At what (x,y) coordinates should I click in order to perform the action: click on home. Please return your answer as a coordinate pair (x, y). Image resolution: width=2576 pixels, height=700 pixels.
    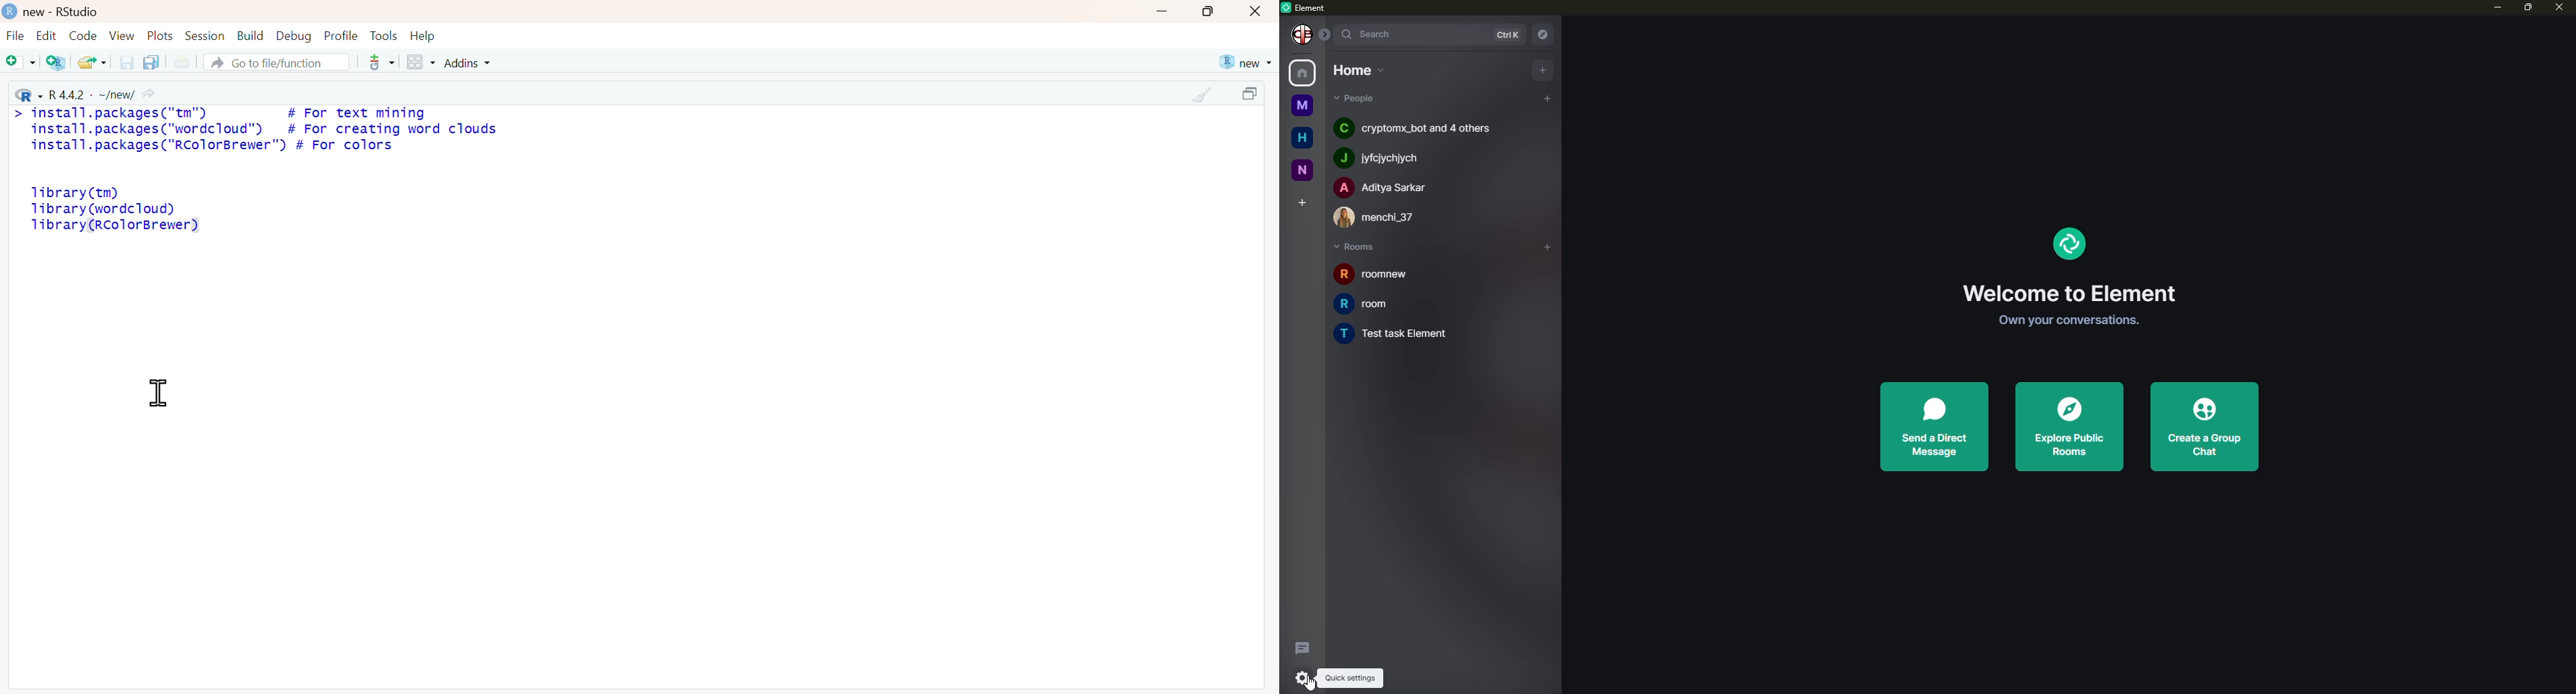
    Looking at the image, I should click on (1357, 71).